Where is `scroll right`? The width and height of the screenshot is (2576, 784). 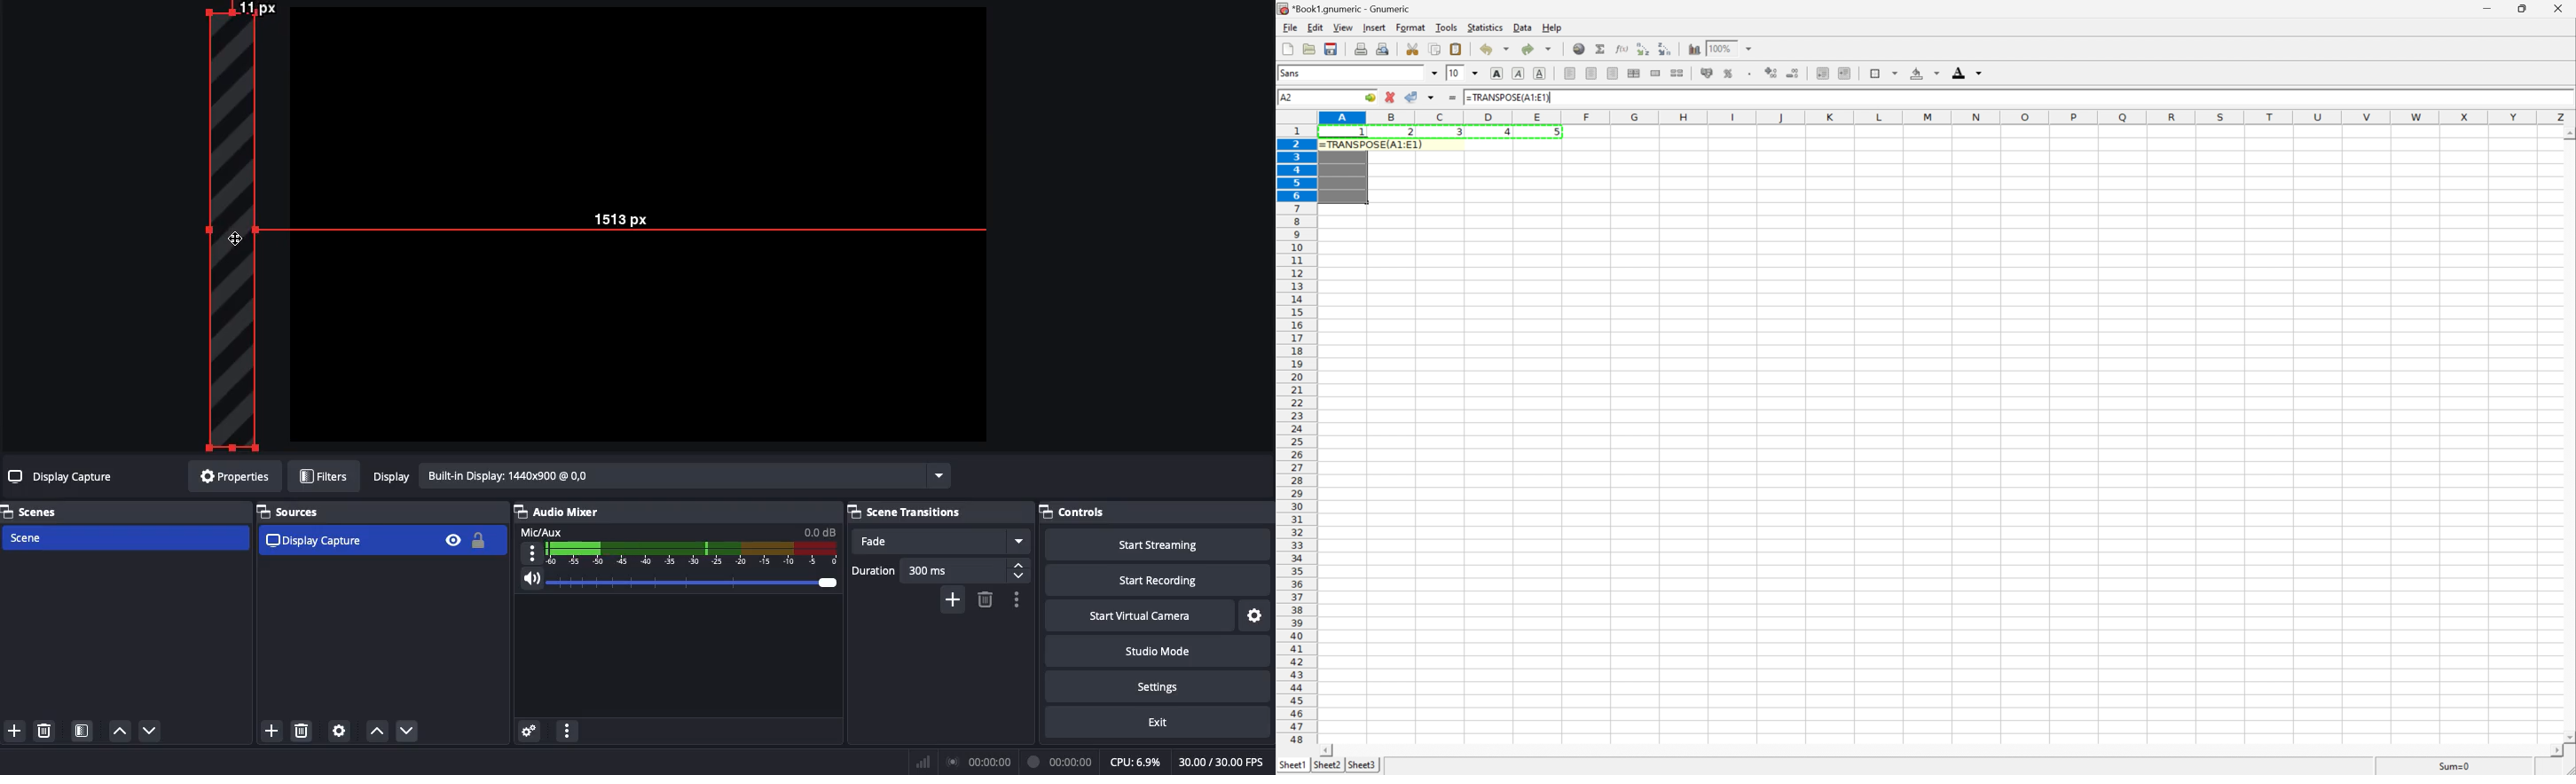 scroll right is located at coordinates (2558, 752).